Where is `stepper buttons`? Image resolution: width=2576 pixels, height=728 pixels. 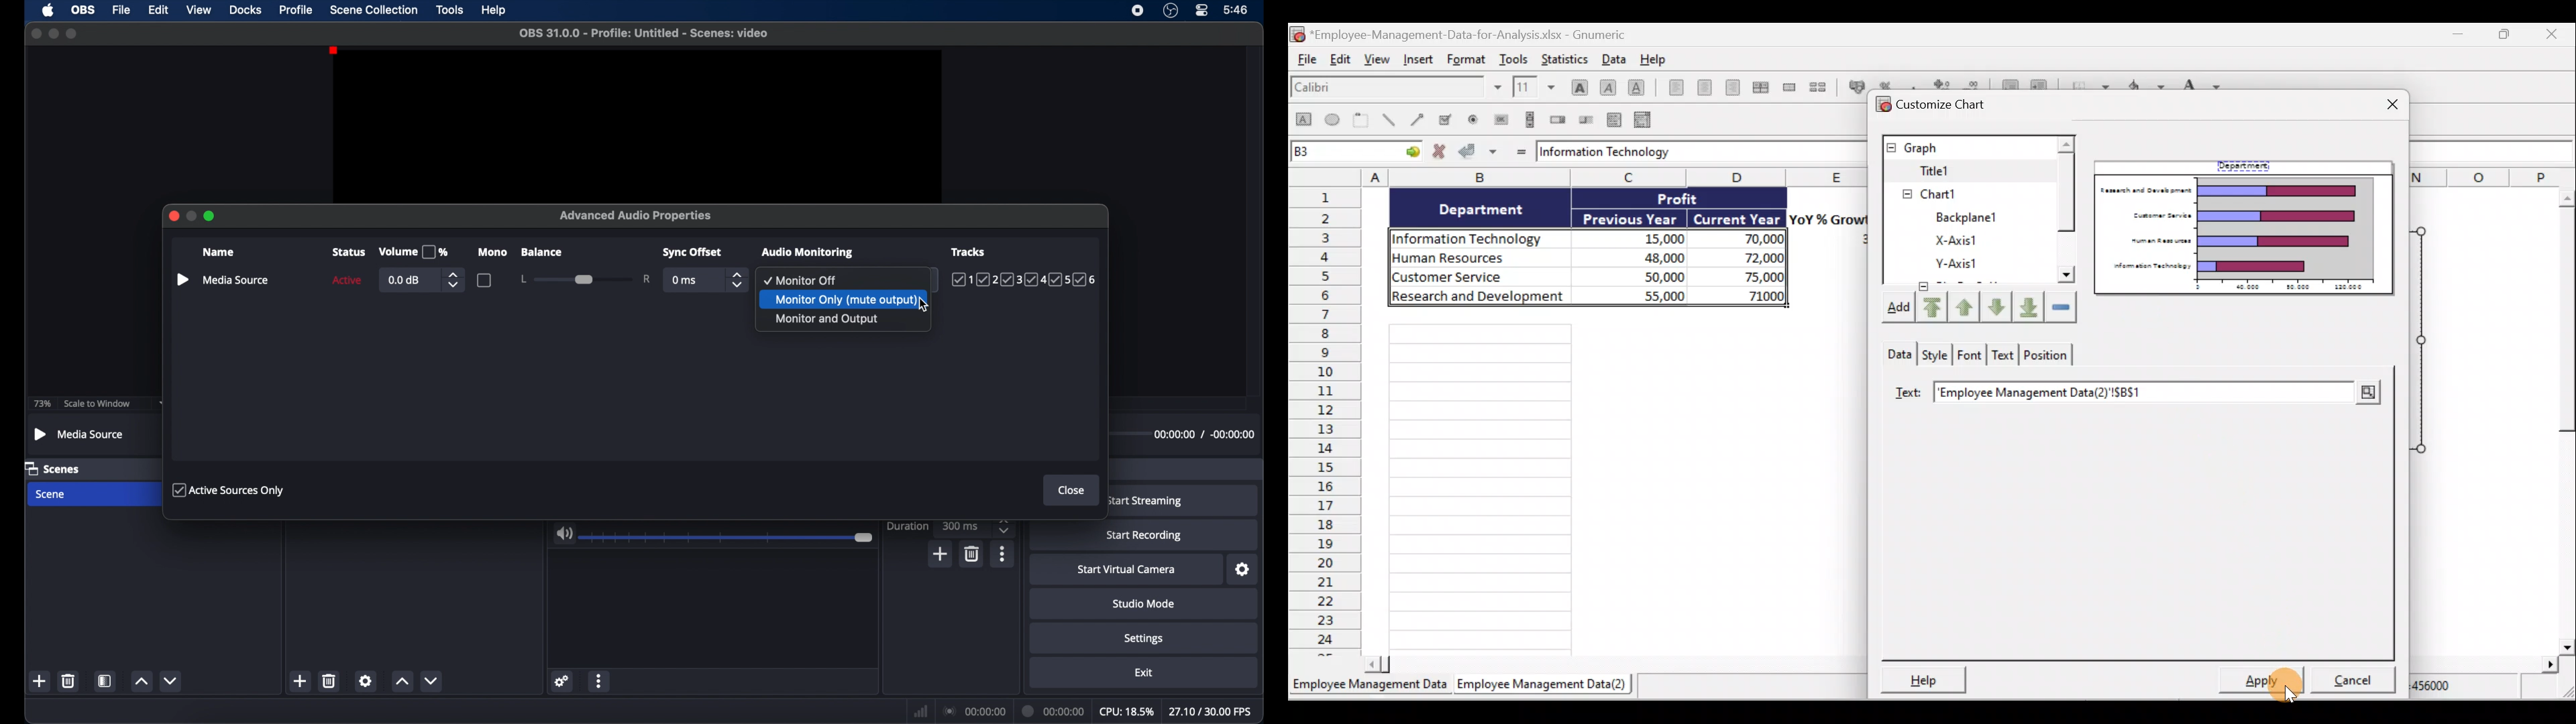
stepper buttons is located at coordinates (1004, 526).